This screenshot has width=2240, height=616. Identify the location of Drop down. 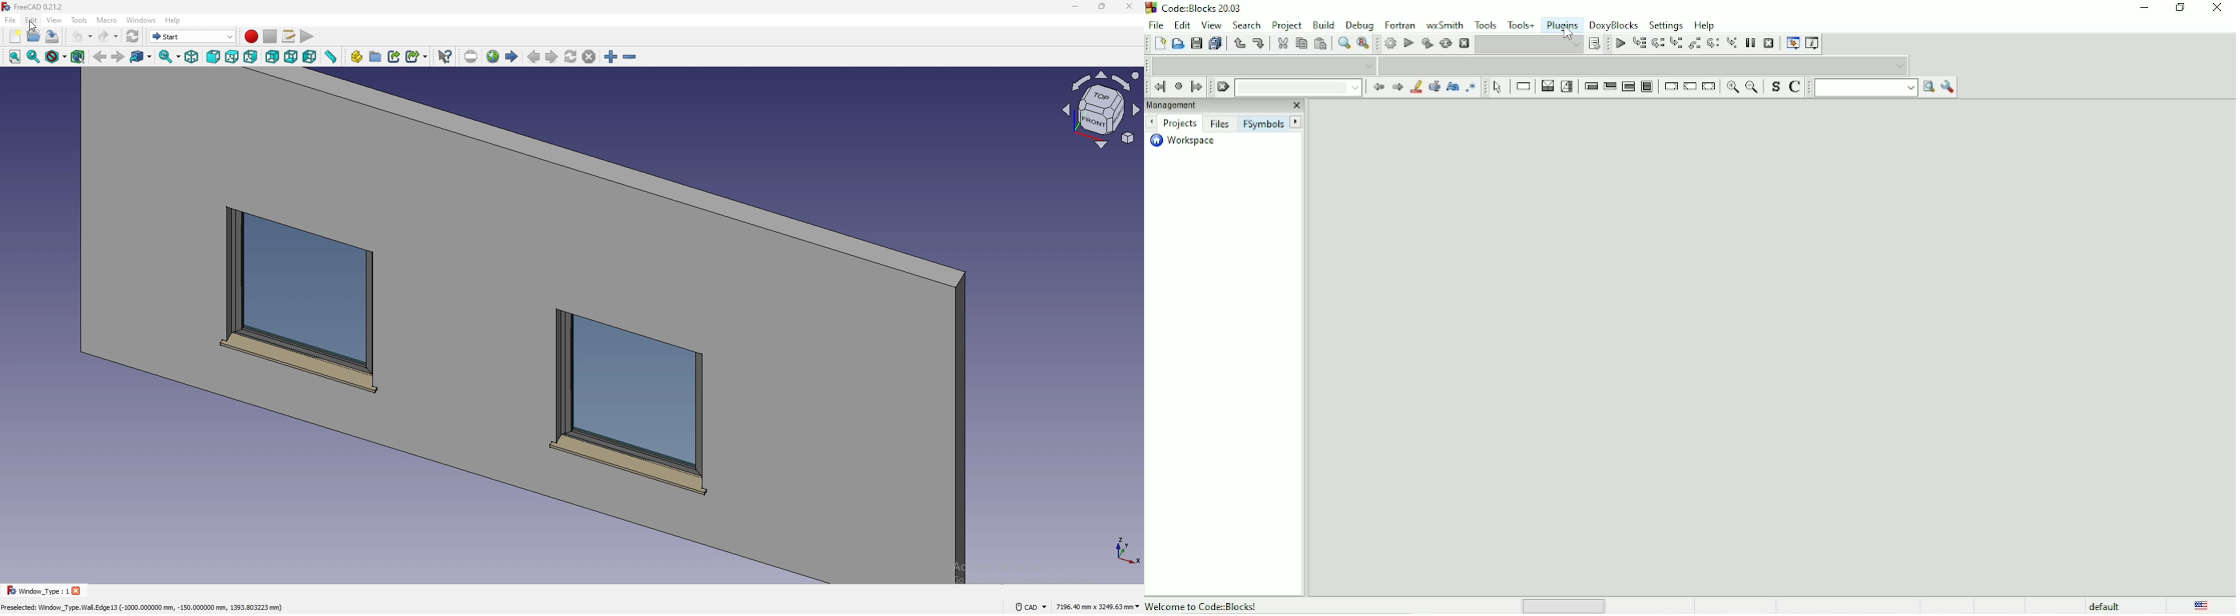
(1529, 44).